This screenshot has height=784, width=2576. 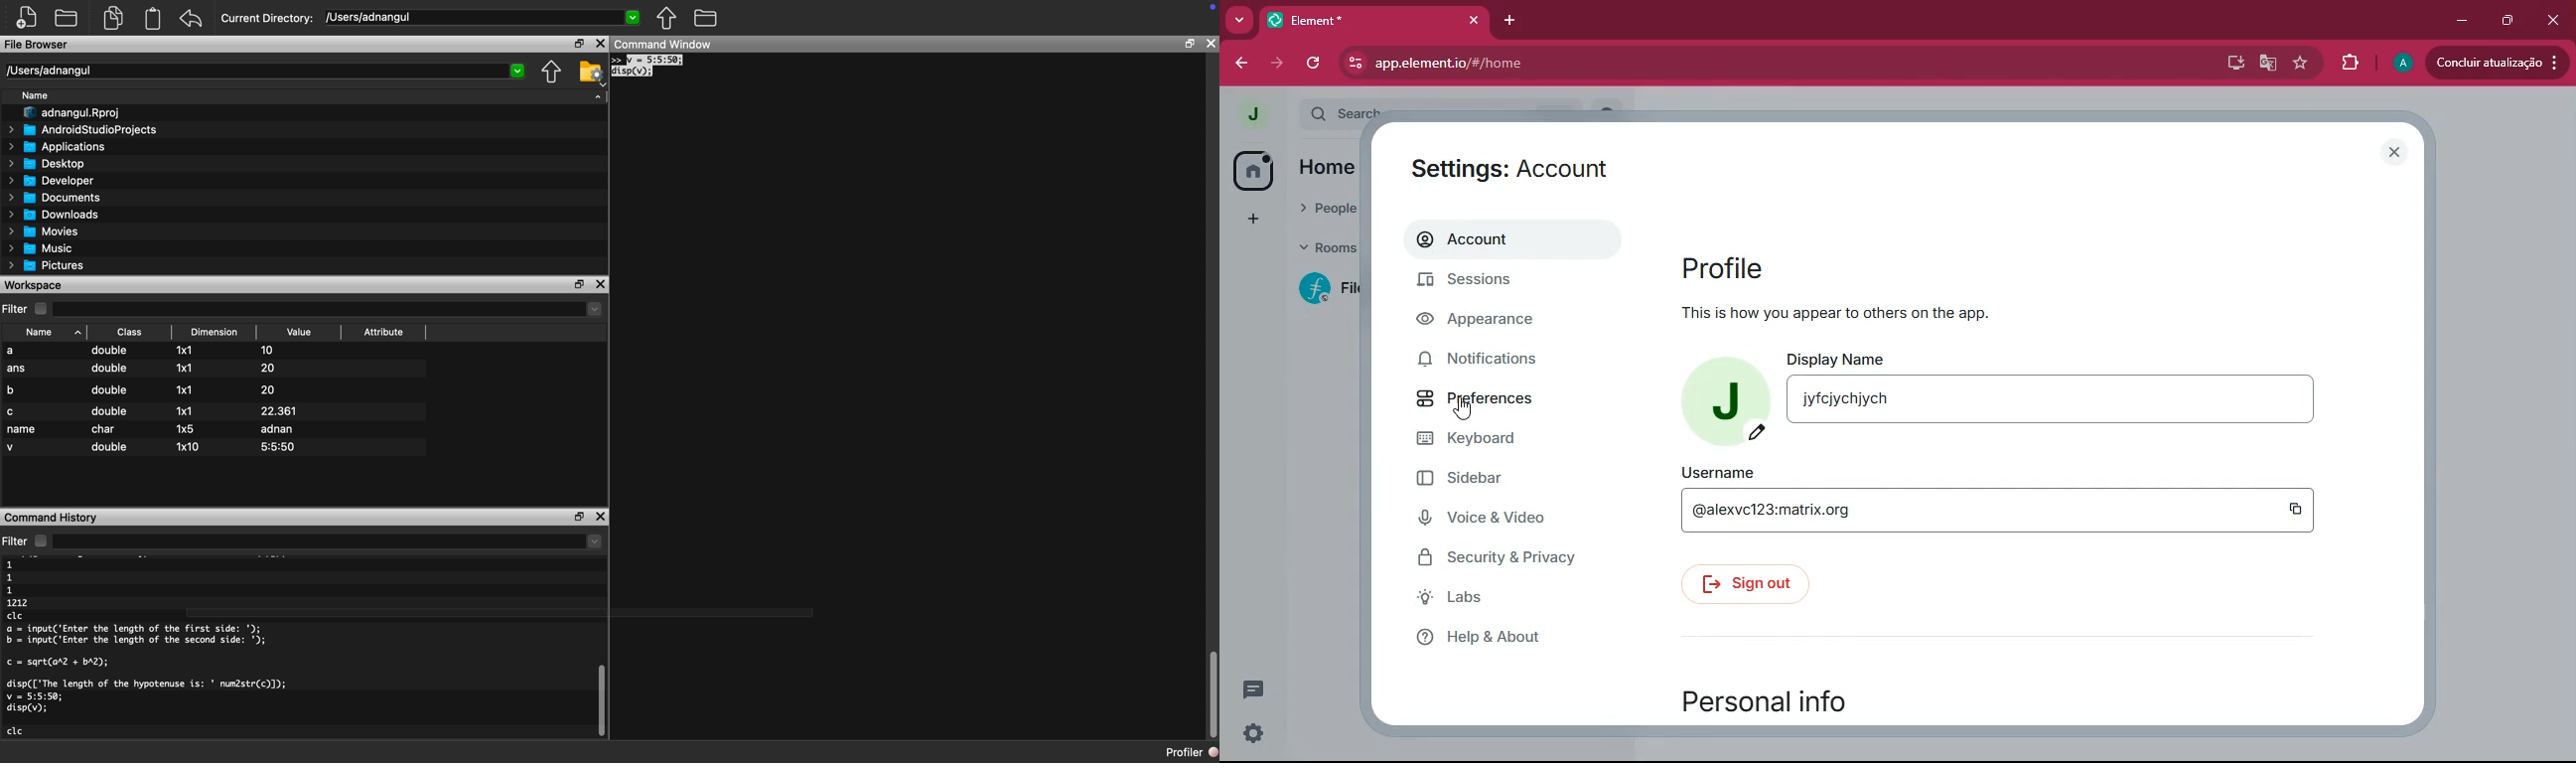 I want to click on labs, so click(x=1521, y=602).